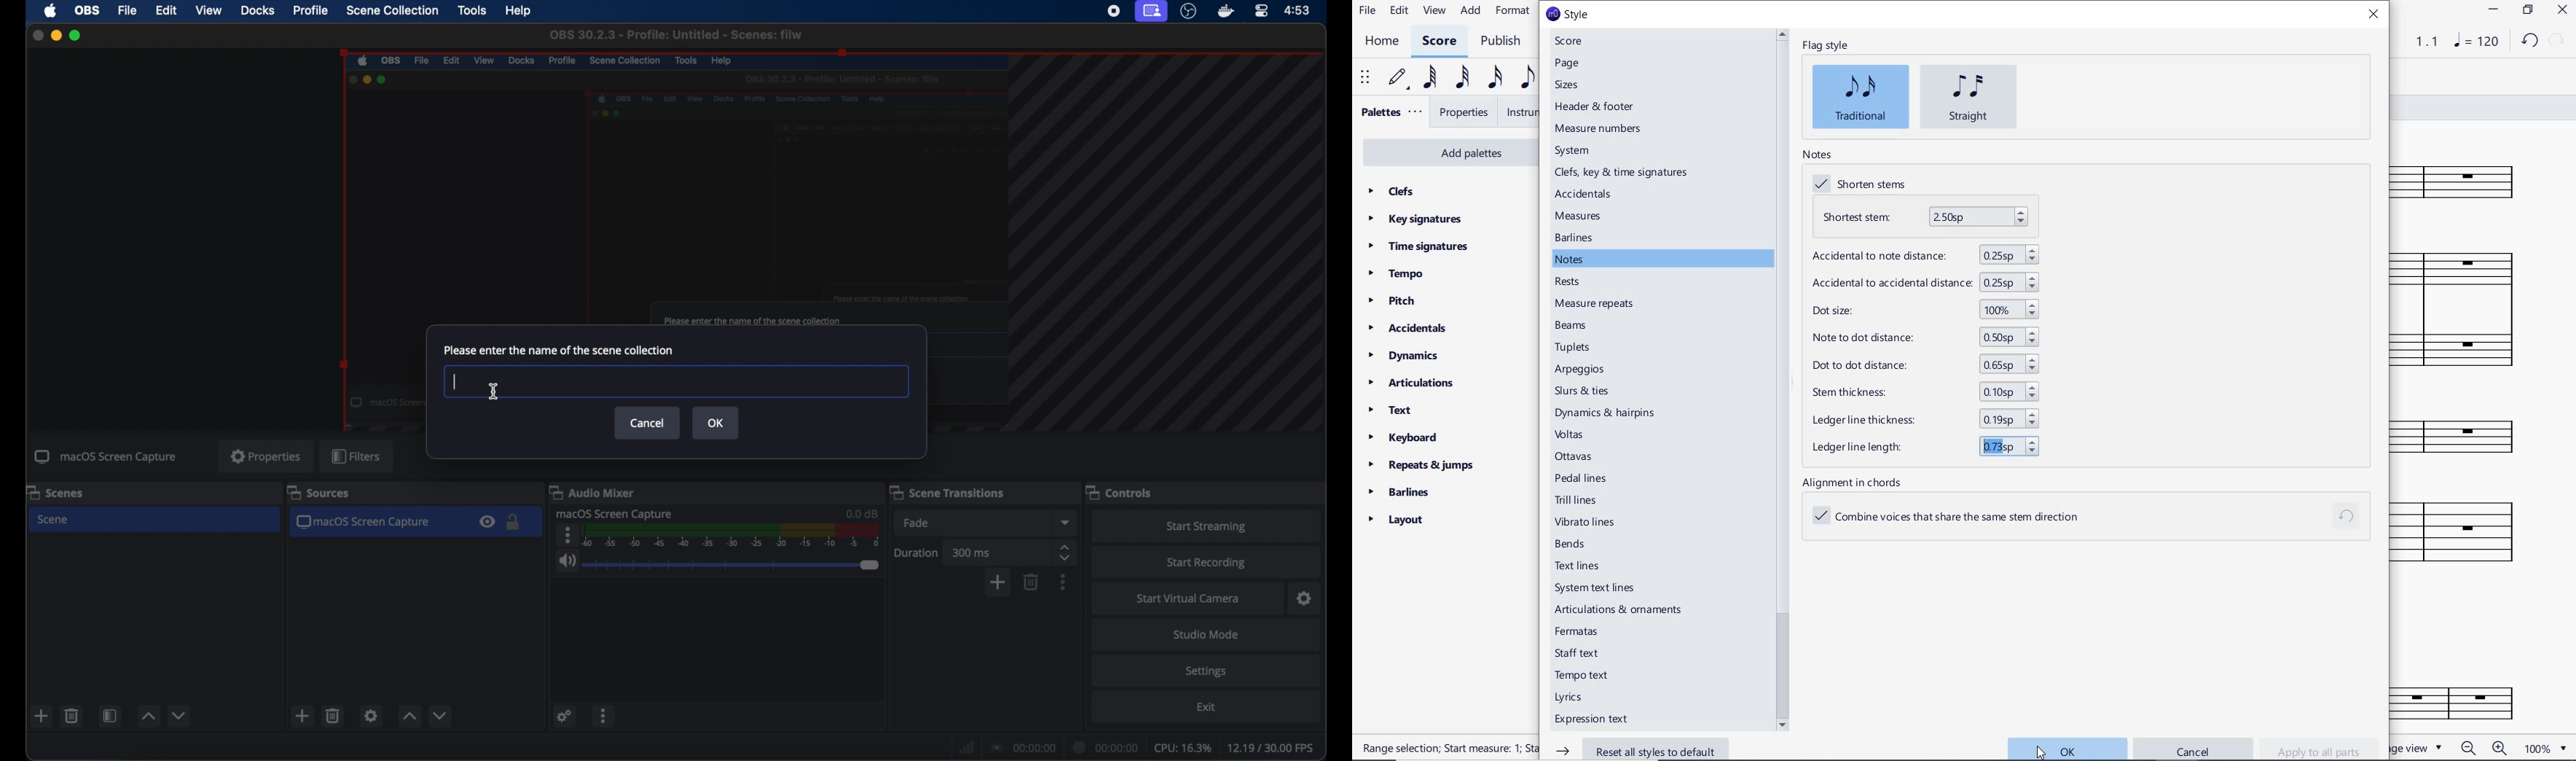 The image size is (2576, 784). What do you see at coordinates (265, 456) in the screenshot?
I see `properties` at bounding box center [265, 456].